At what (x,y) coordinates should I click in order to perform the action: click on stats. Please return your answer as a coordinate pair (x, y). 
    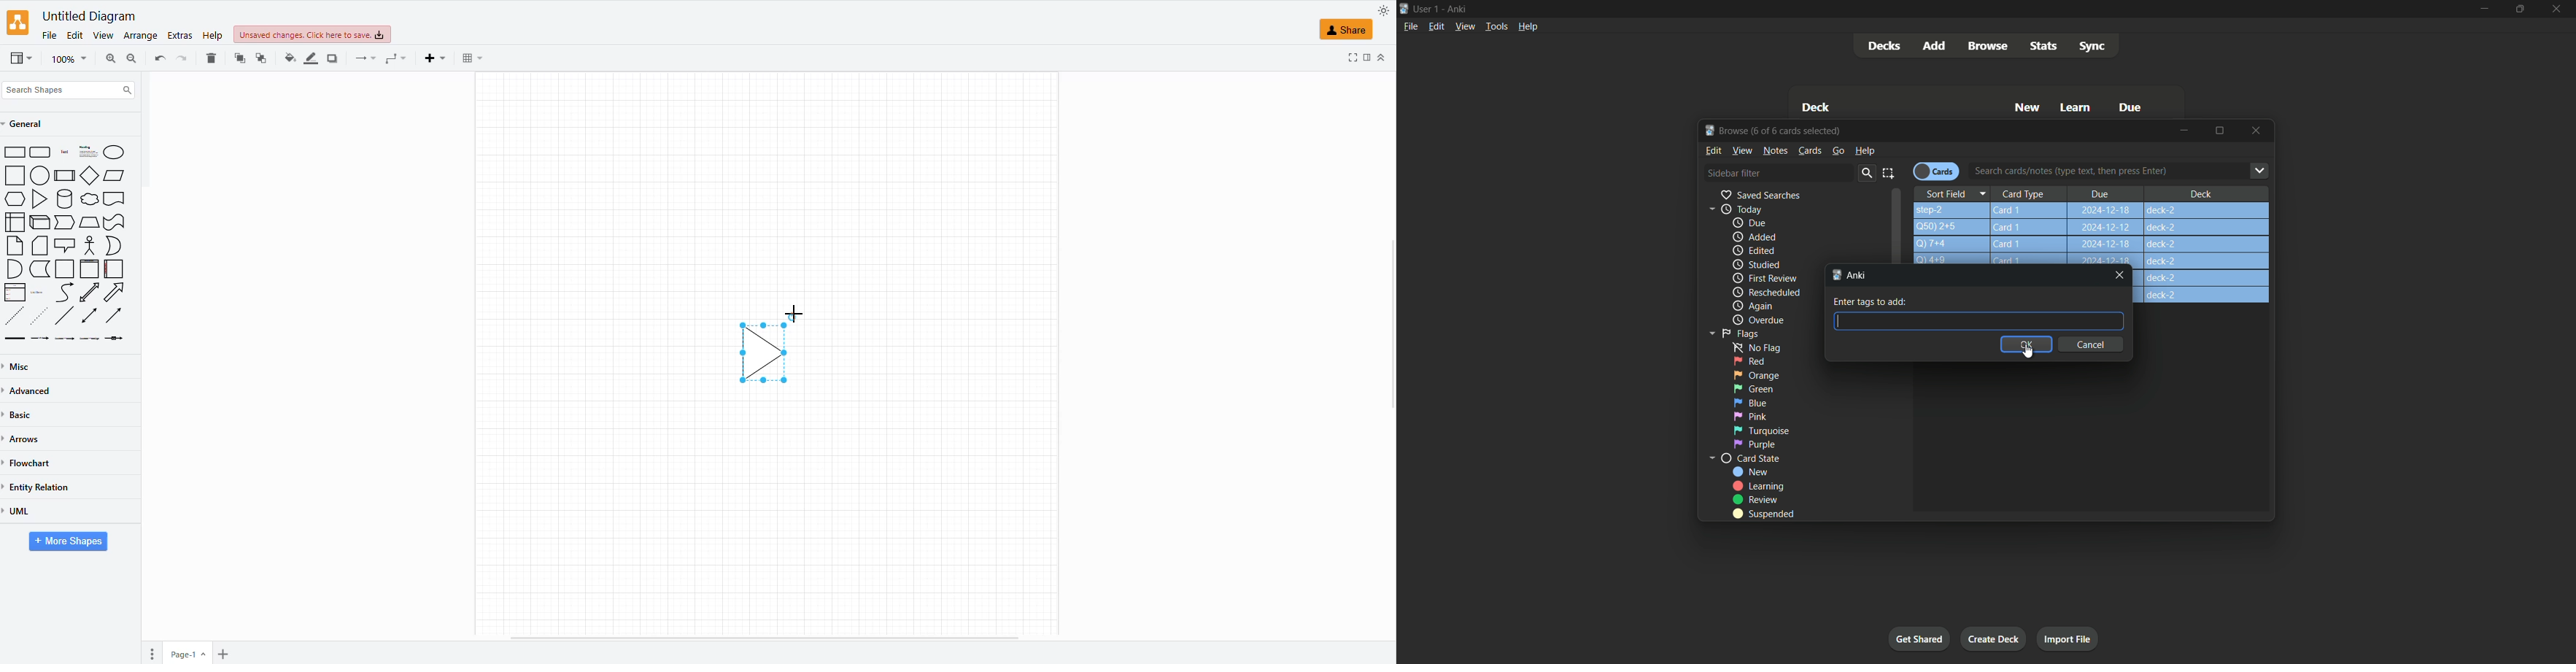
    Looking at the image, I should click on (2046, 45).